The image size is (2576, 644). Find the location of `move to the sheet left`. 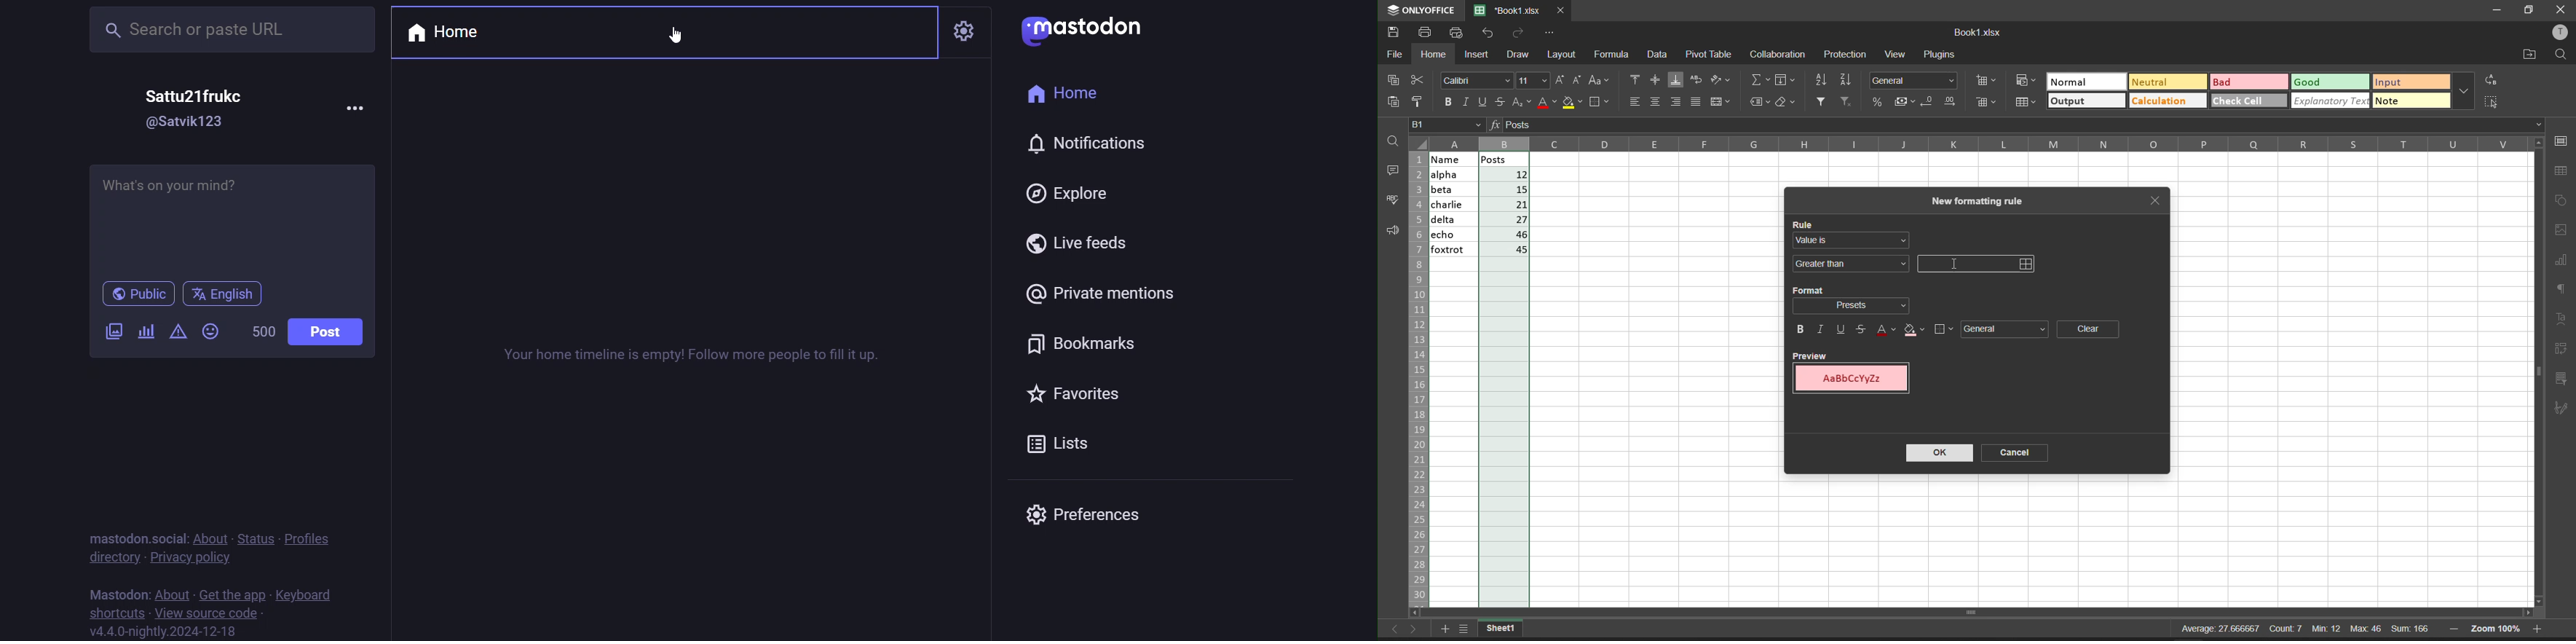

move to the sheet left is located at coordinates (1389, 628).